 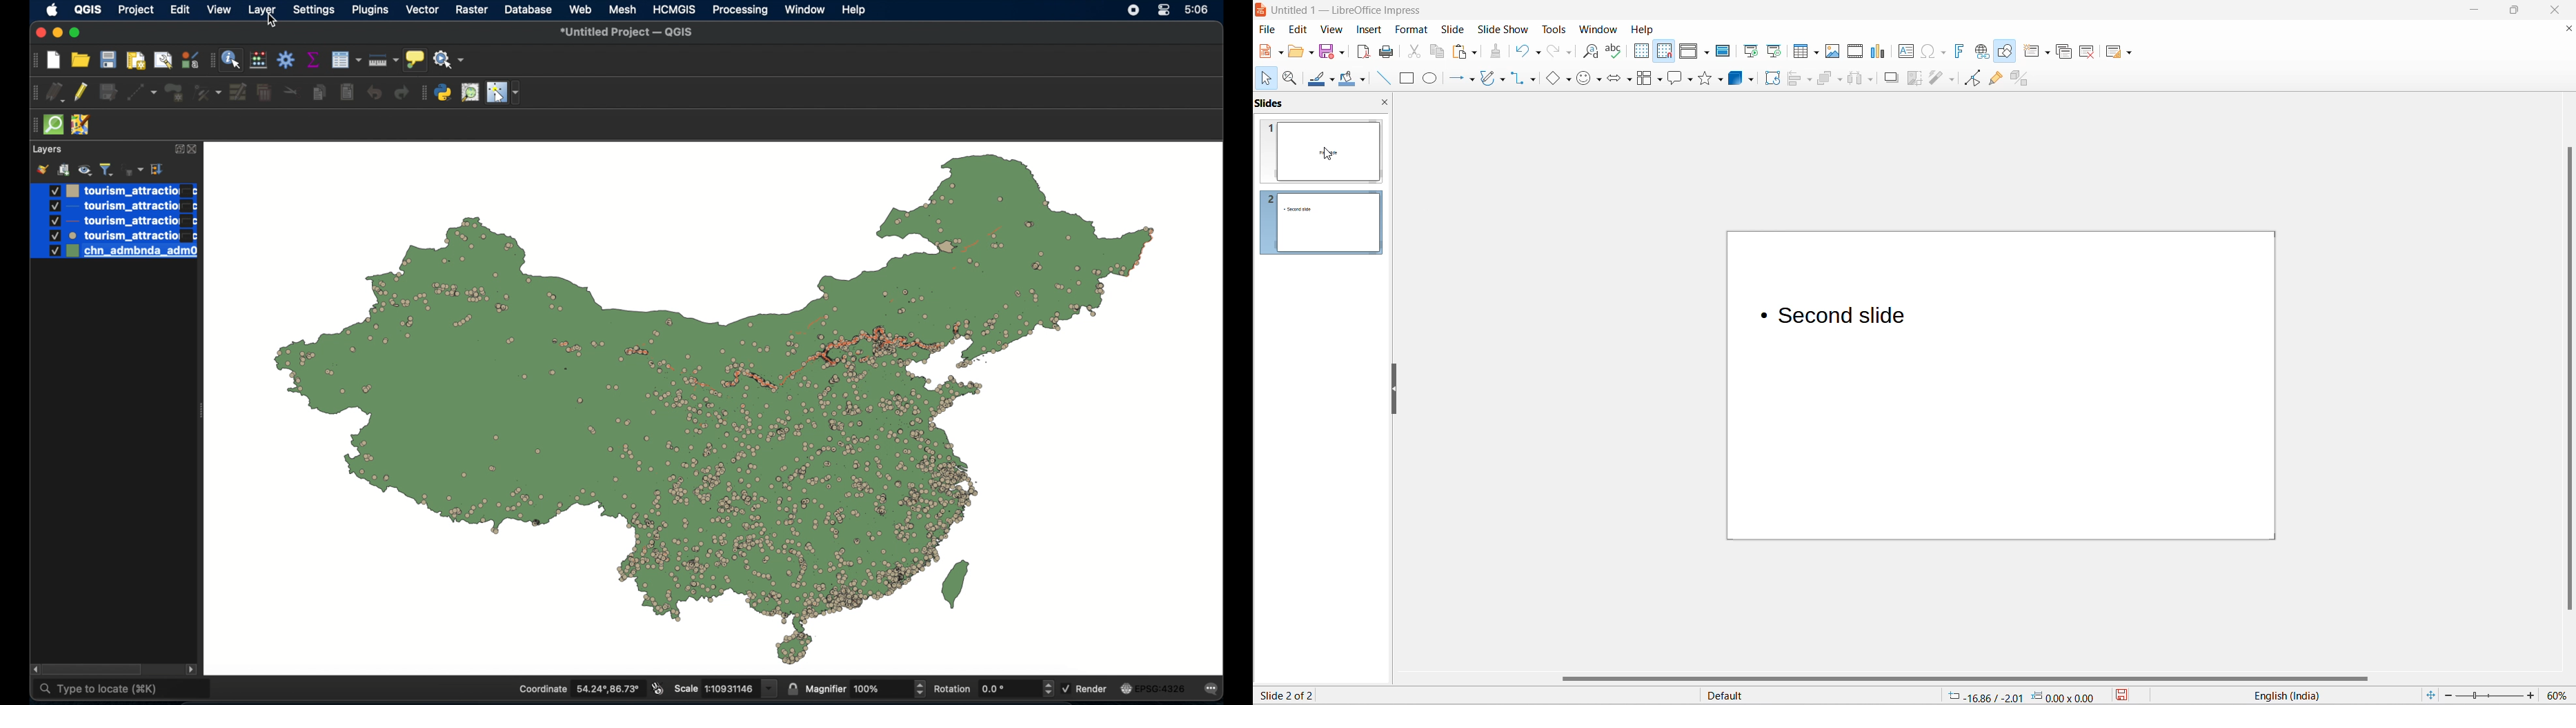 I want to click on find and replace, so click(x=1590, y=51).